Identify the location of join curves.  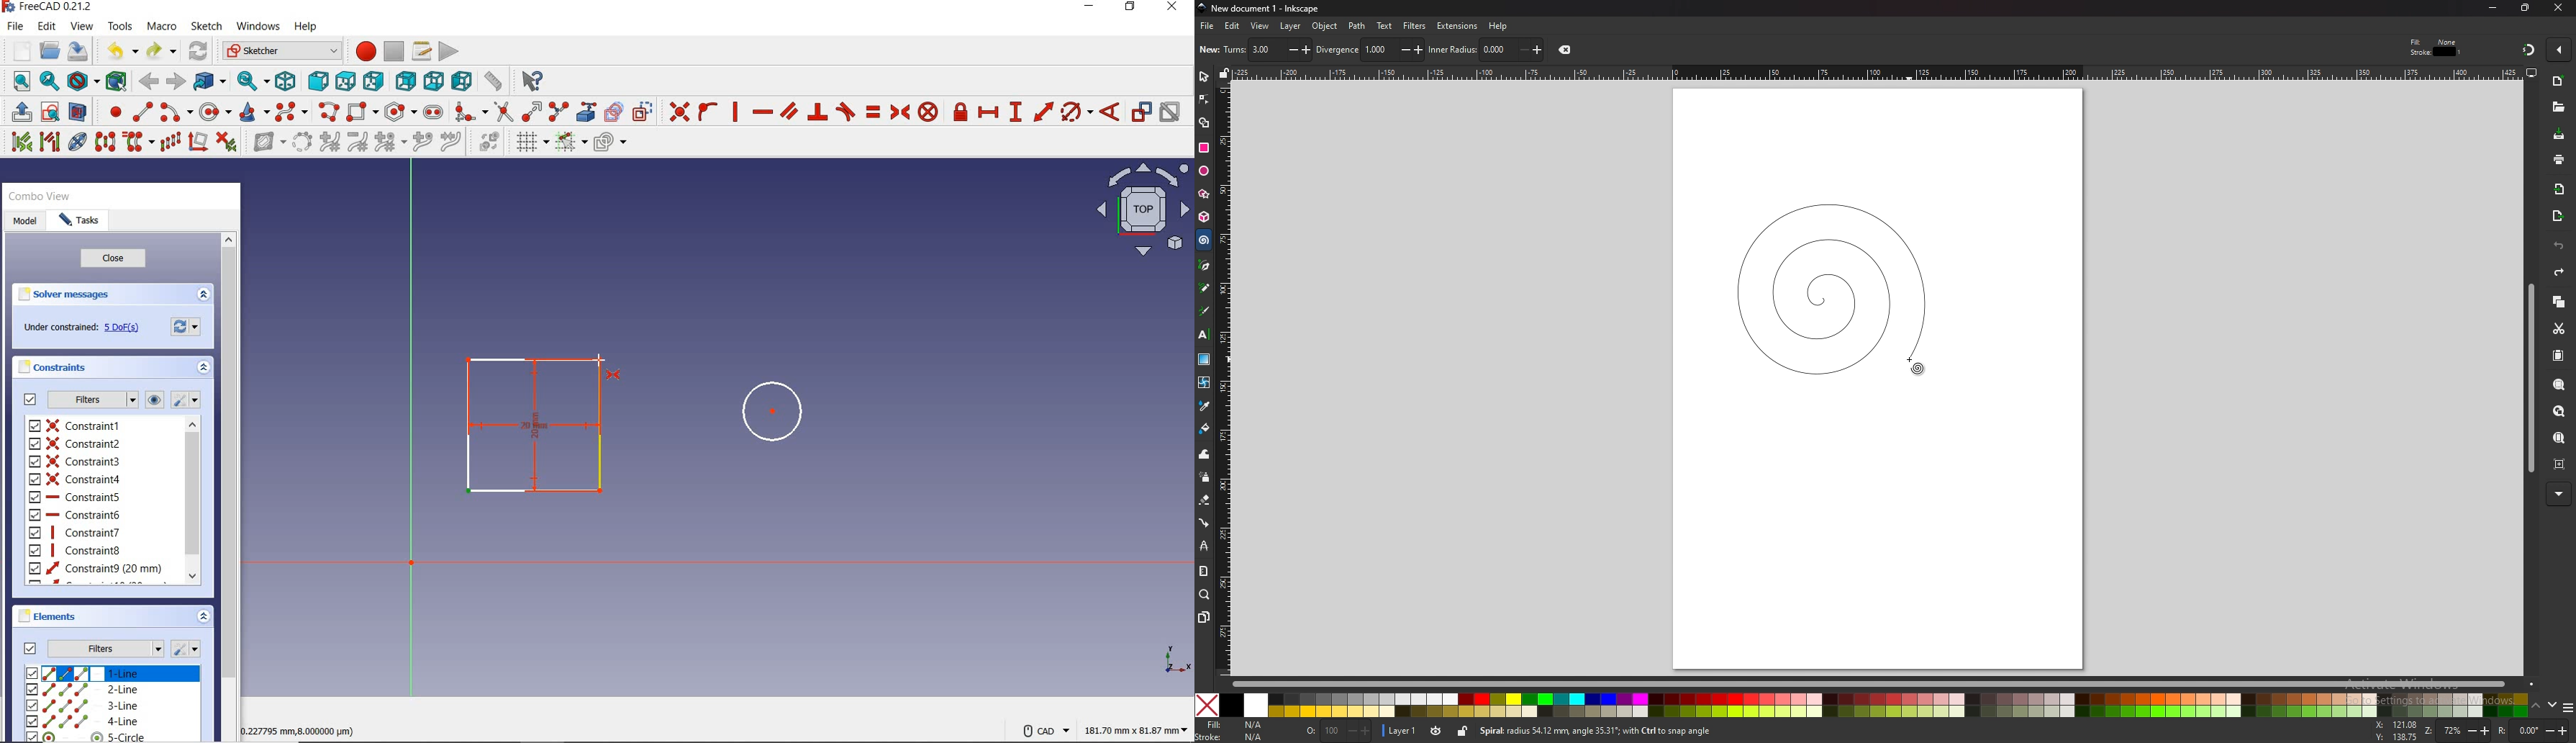
(452, 141).